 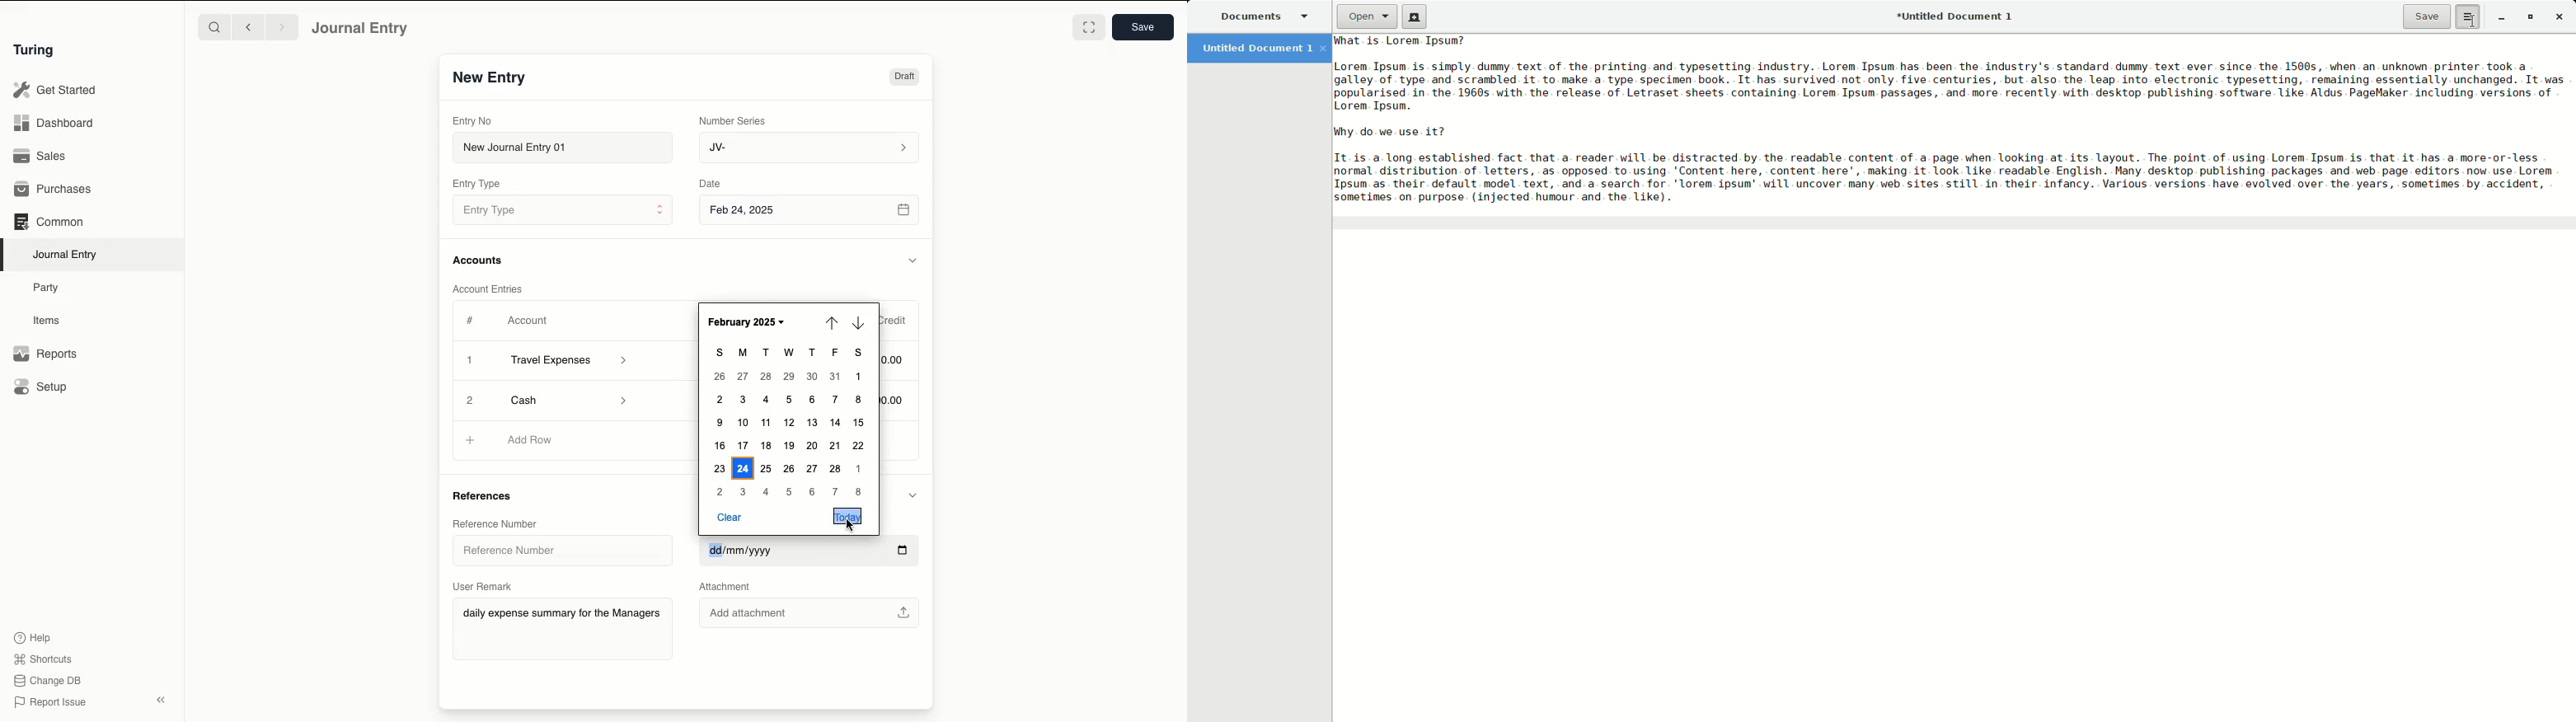 I want to click on Add, so click(x=469, y=398).